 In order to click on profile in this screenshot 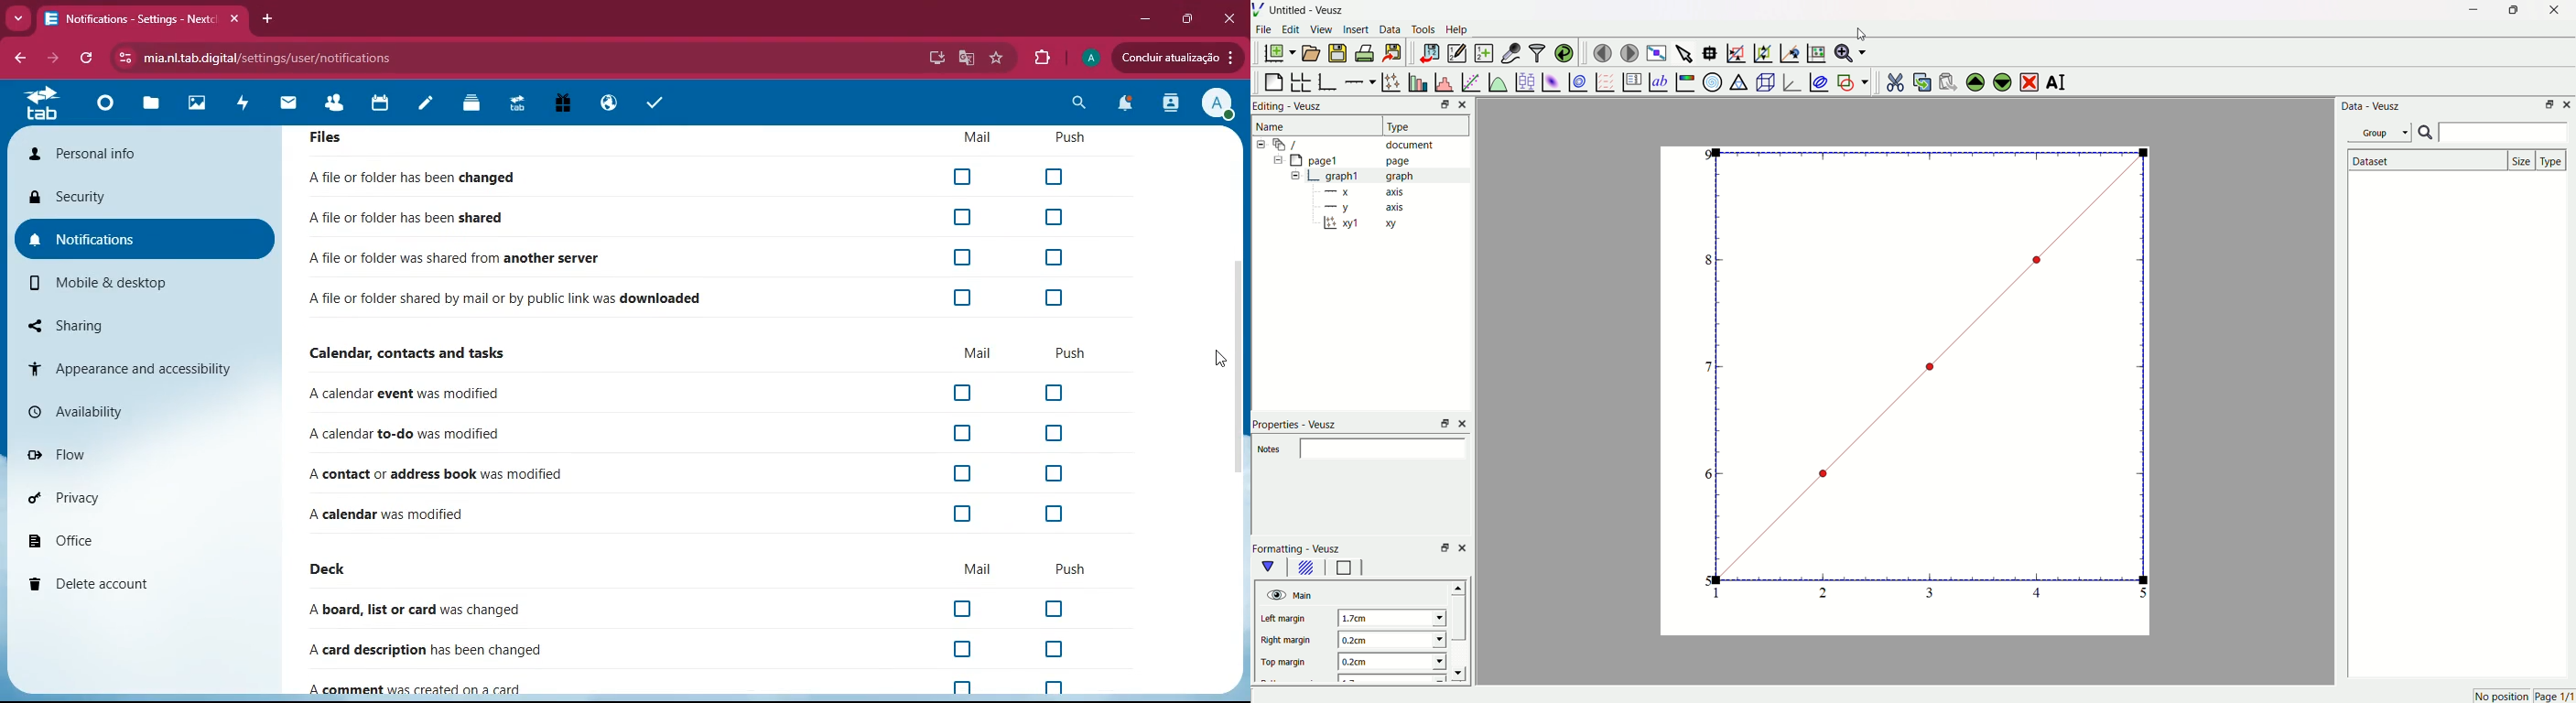, I will do `click(1088, 58)`.